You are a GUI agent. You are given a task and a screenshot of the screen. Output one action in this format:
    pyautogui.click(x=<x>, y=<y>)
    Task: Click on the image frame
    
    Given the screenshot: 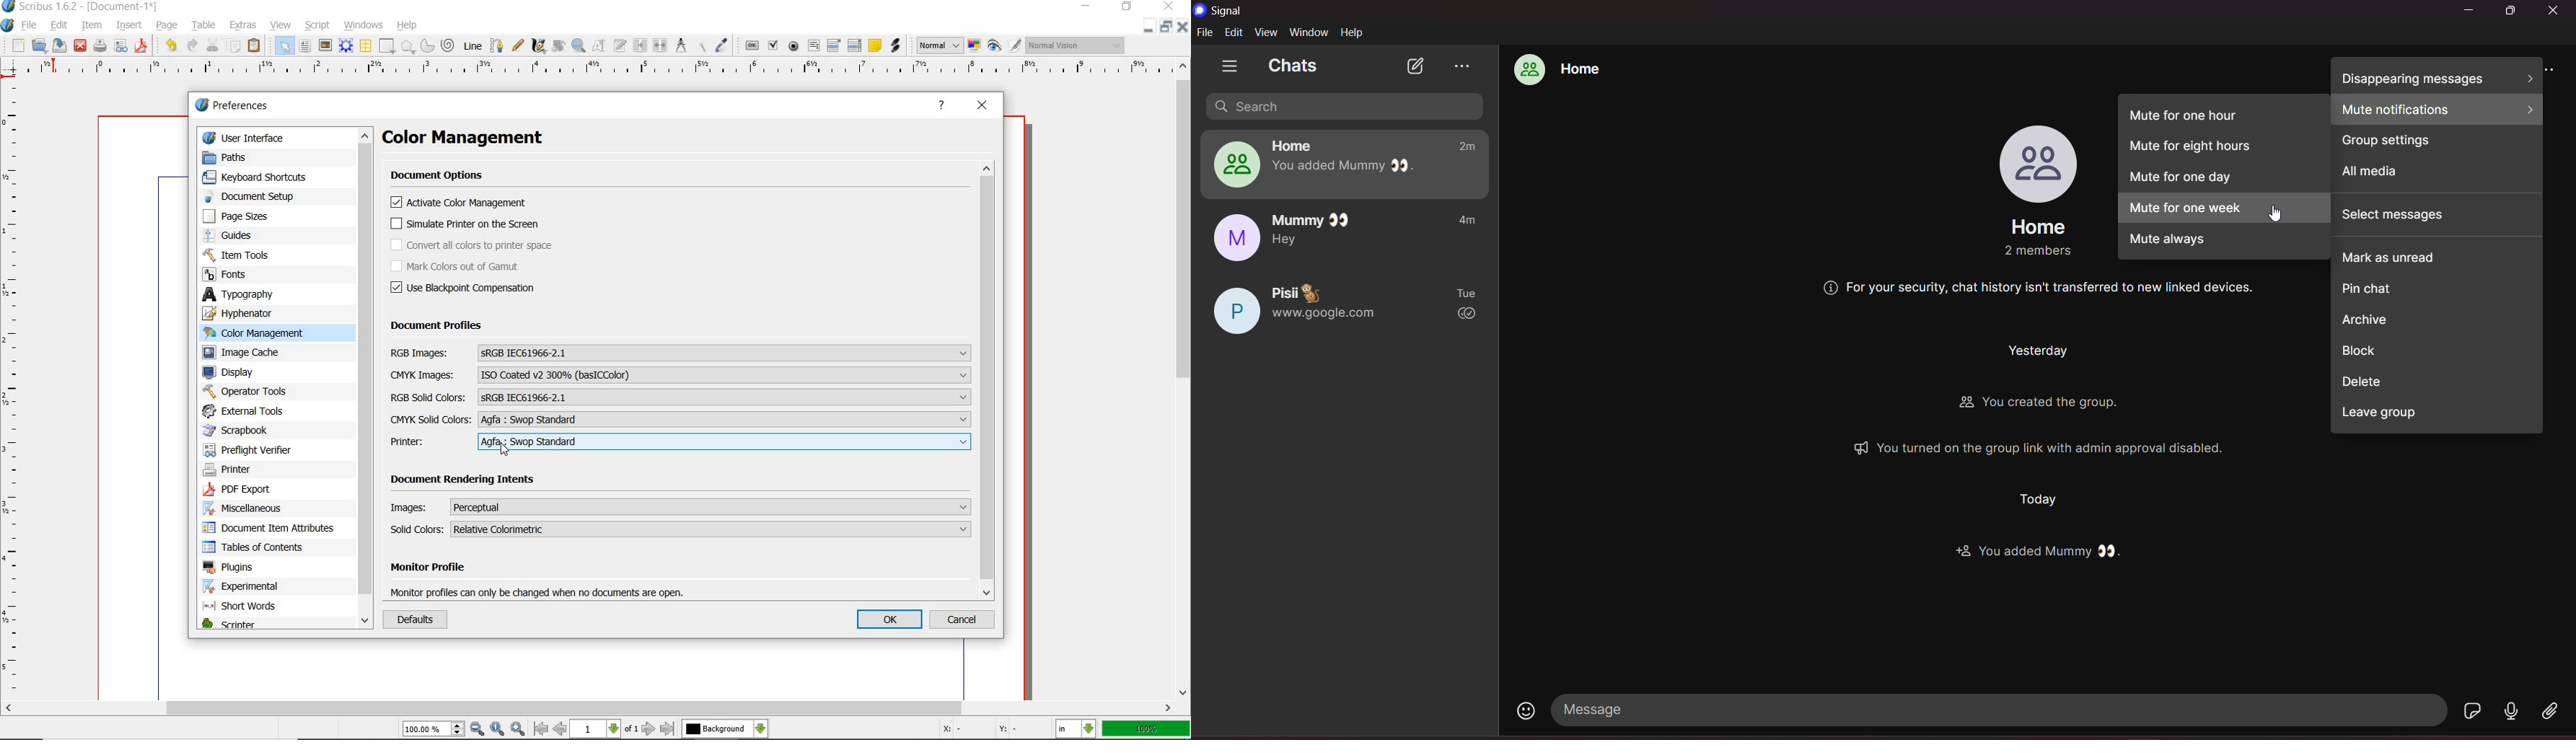 What is the action you would take?
    pyautogui.click(x=324, y=45)
    